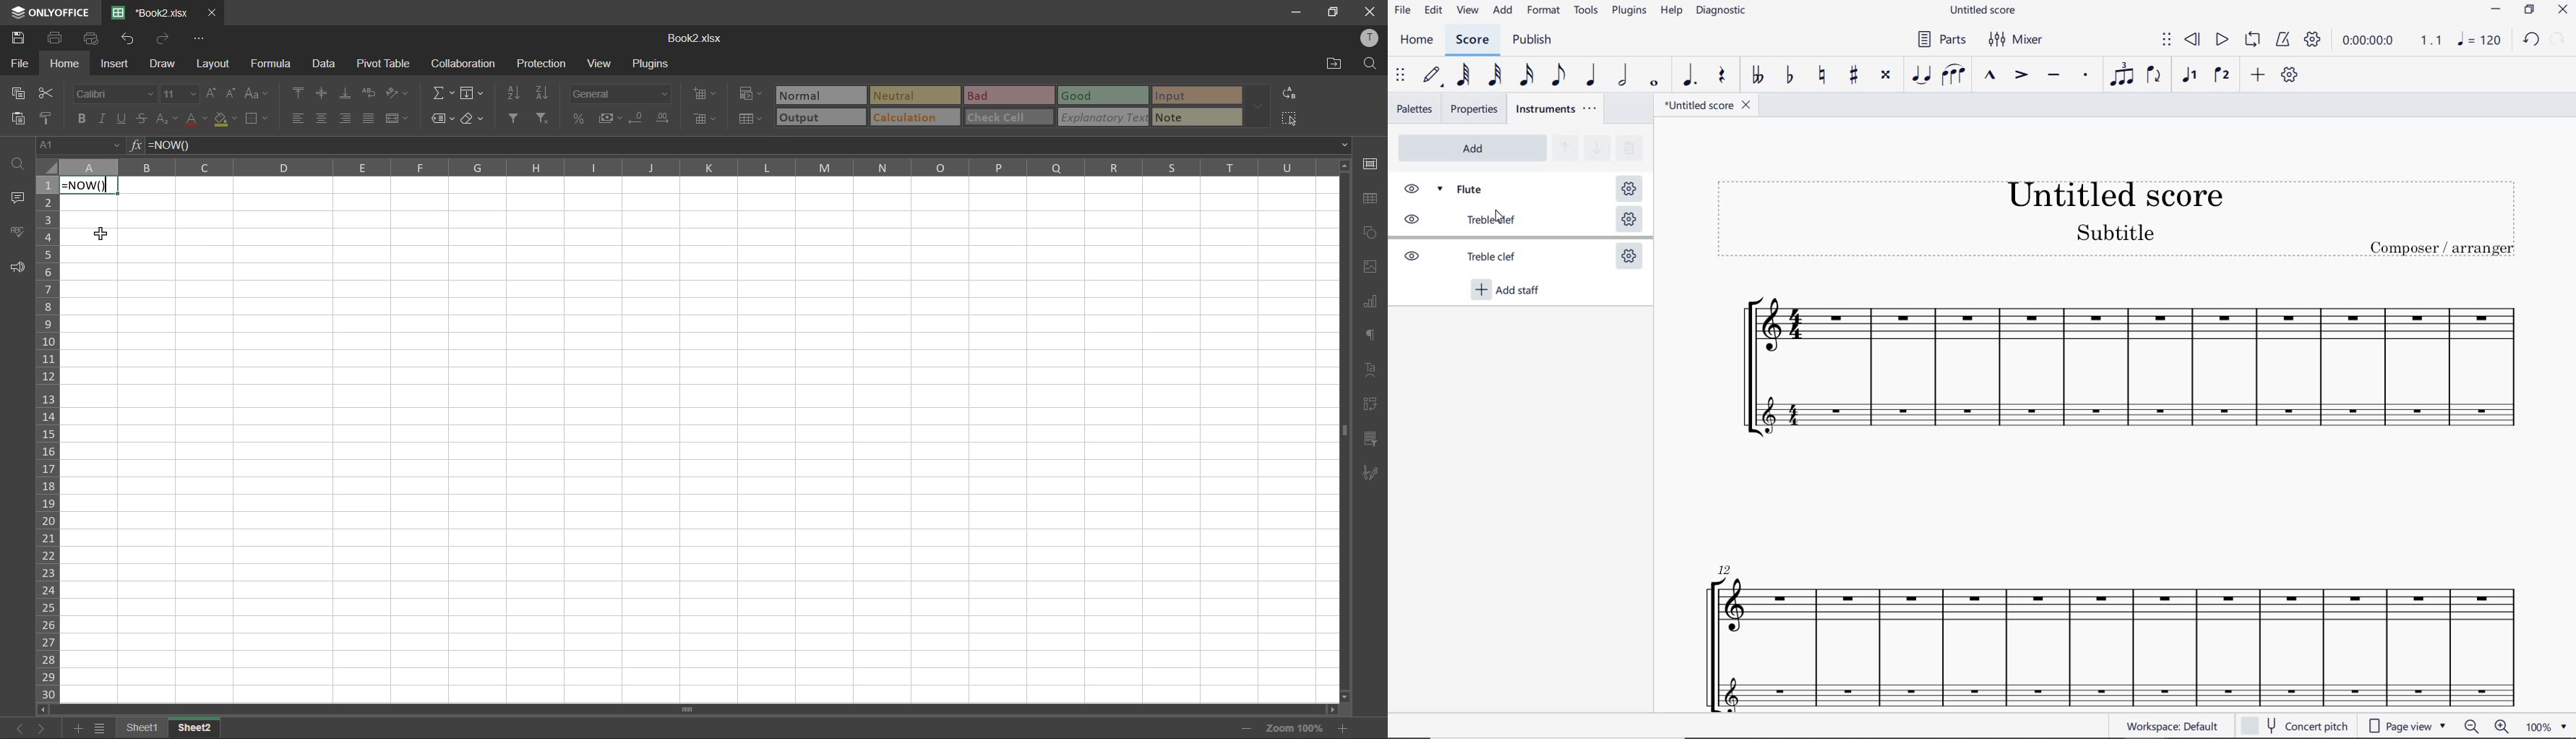 Image resolution: width=2576 pixels, height=756 pixels. I want to click on properties, so click(1473, 109).